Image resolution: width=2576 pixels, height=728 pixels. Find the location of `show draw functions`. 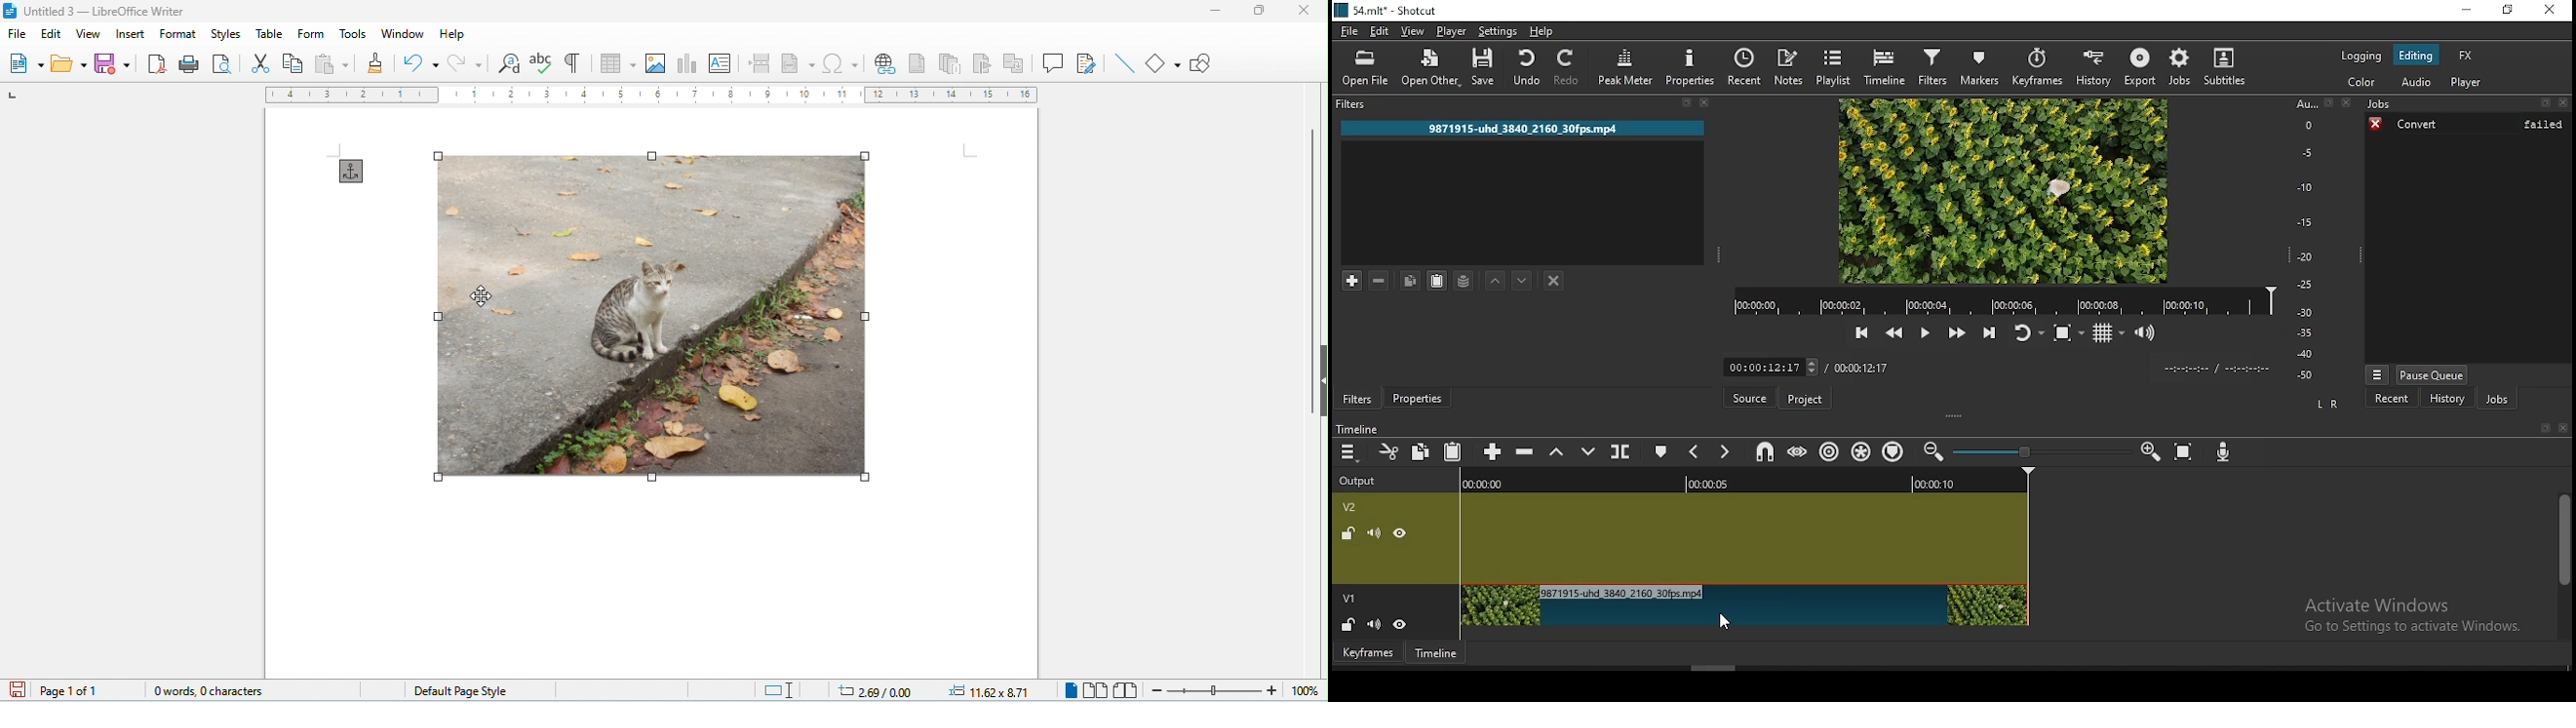

show draw functions is located at coordinates (1203, 63).